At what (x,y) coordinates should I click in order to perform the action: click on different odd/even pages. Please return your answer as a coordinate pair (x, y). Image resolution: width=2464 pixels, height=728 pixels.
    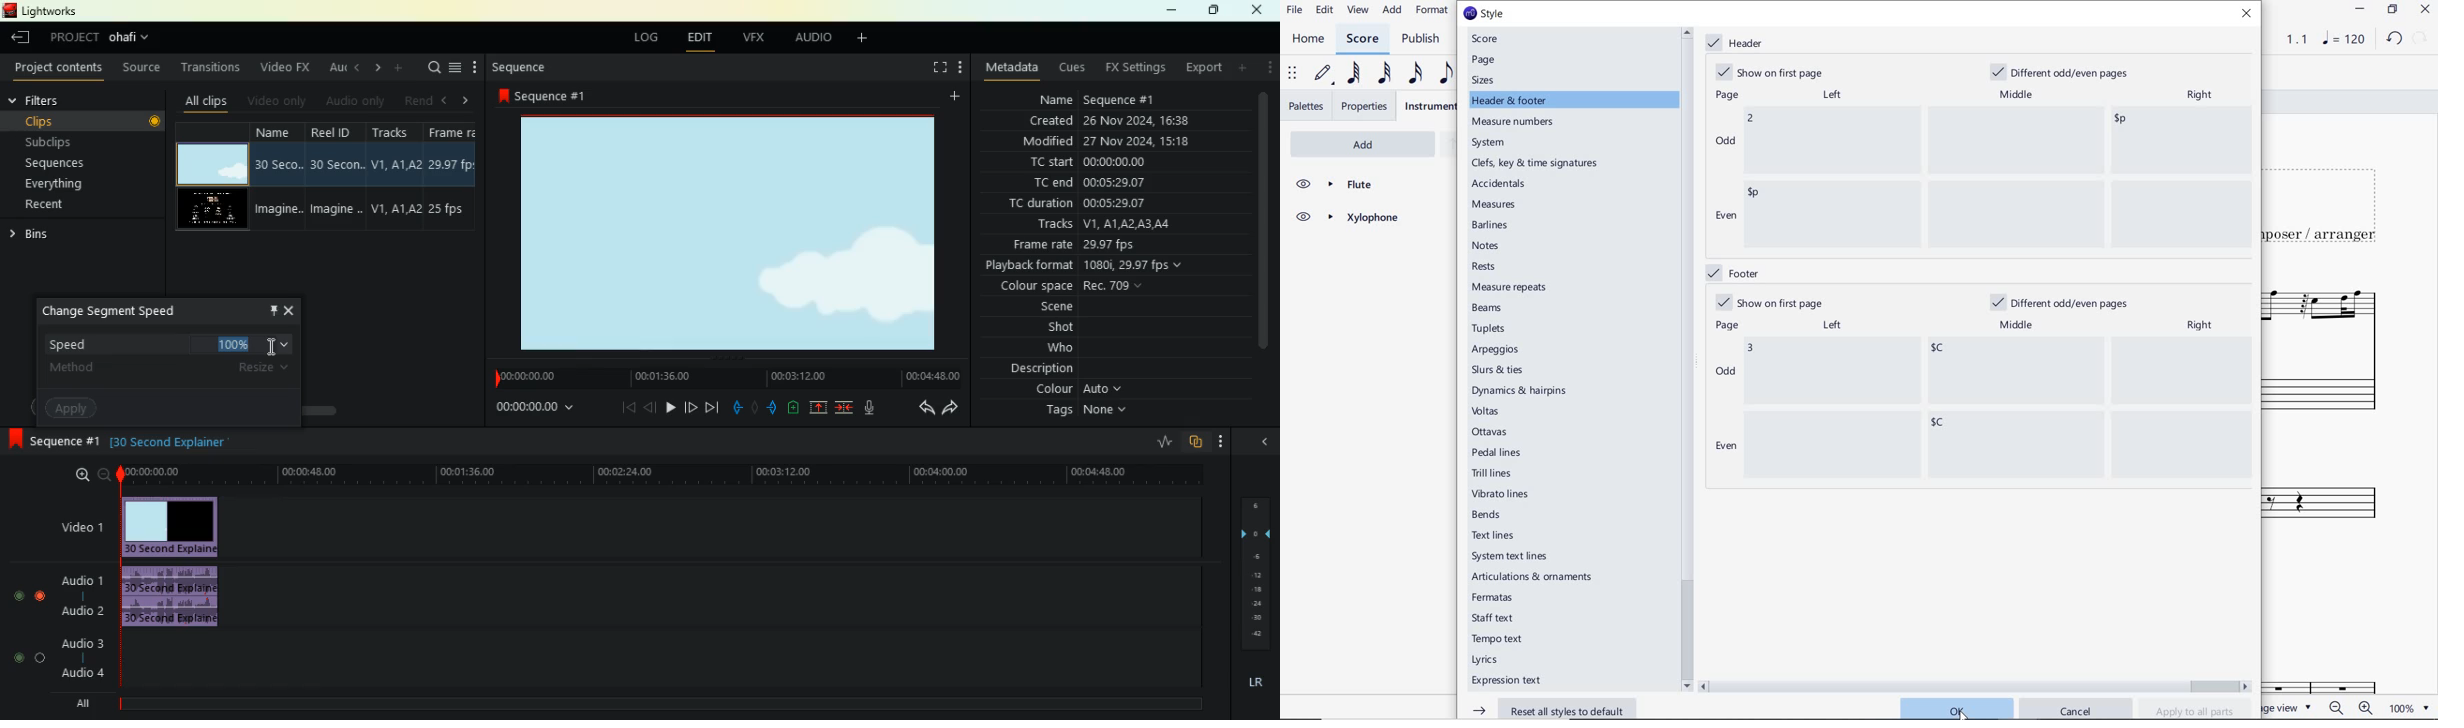
    Looking at the image, I should click on (2065, 70).